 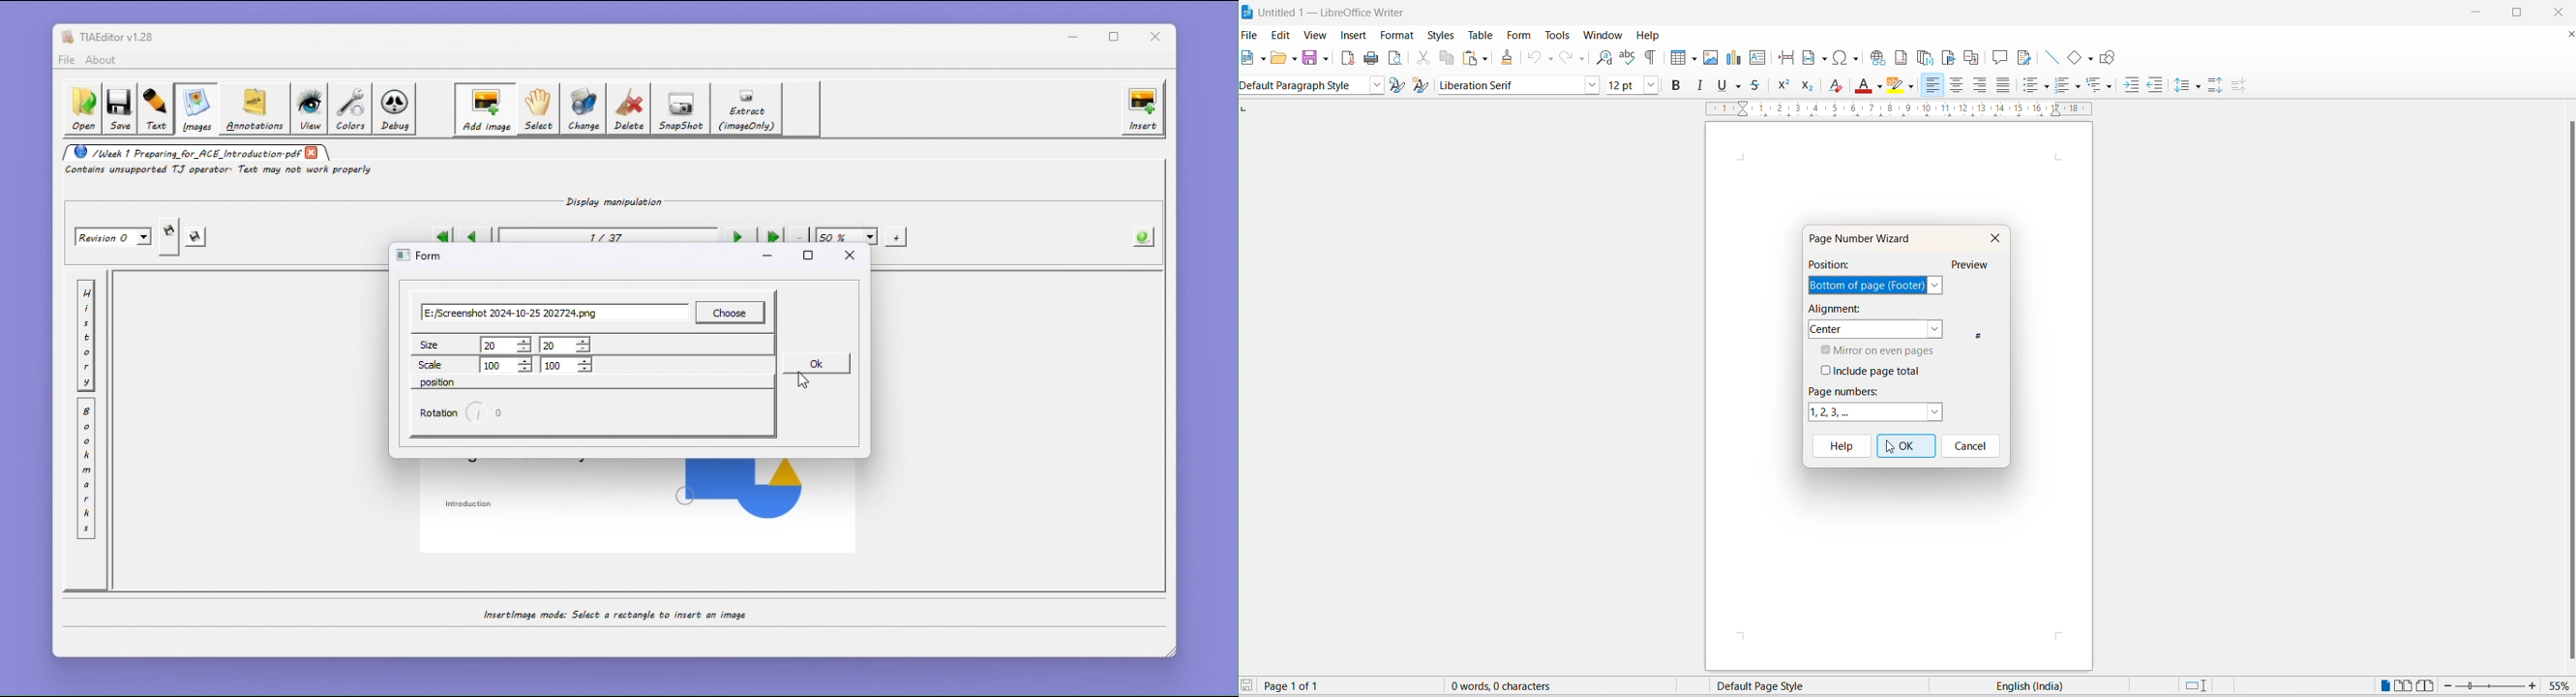 I want to click on table grid, so click(x=1693, y=59).